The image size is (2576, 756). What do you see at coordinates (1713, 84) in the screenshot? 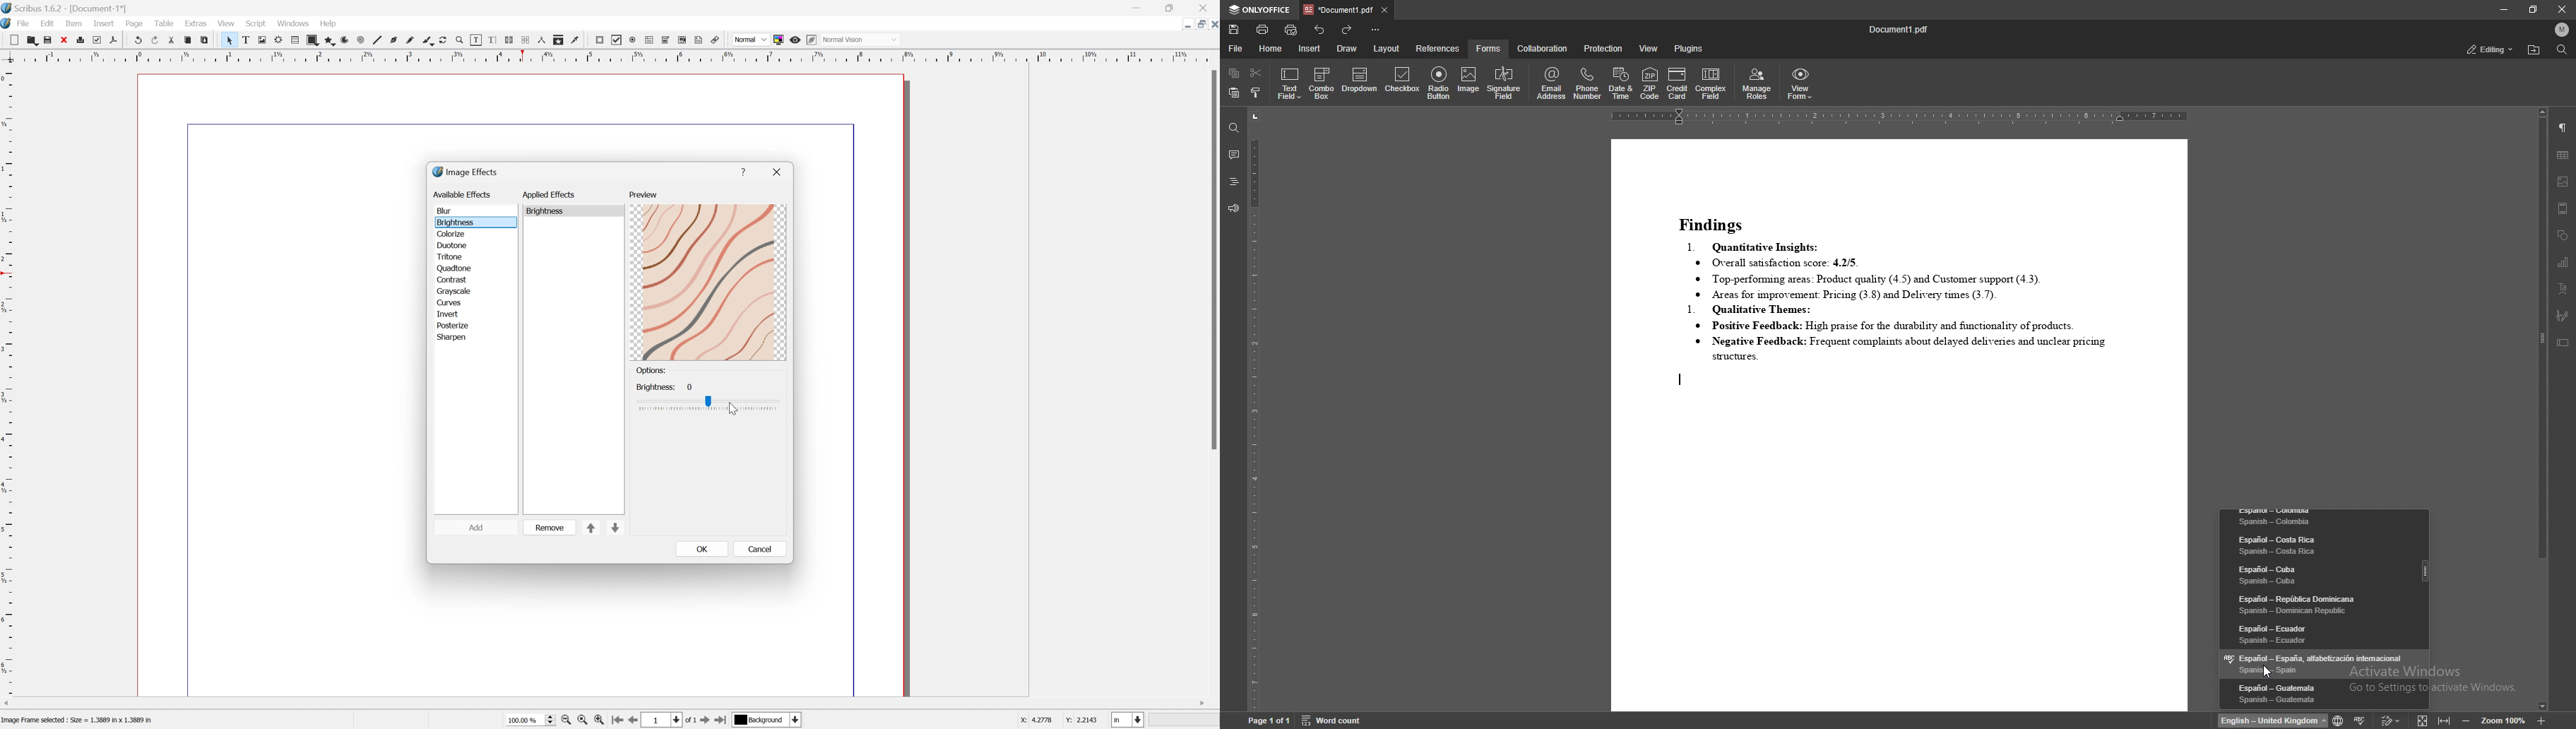
I see `complex field` at bounding box center [1713, 84].